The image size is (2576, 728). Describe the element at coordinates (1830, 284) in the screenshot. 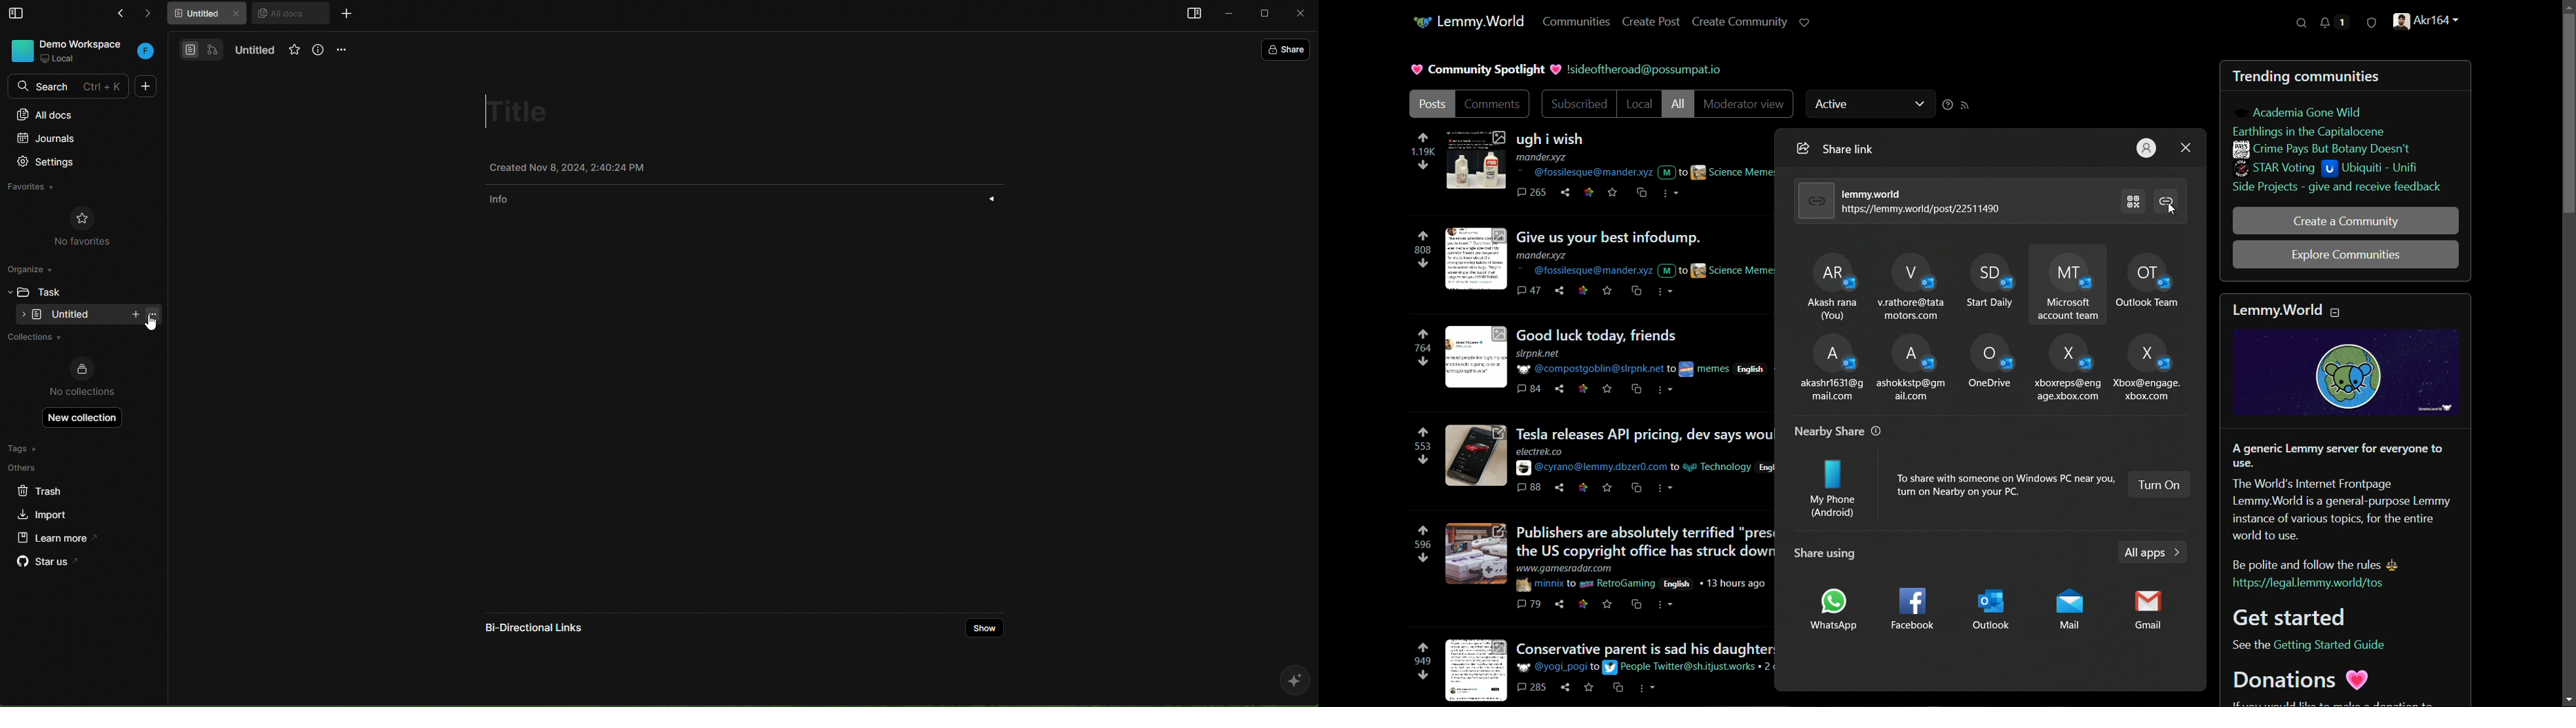

I see `akash rana (you)` at that location.